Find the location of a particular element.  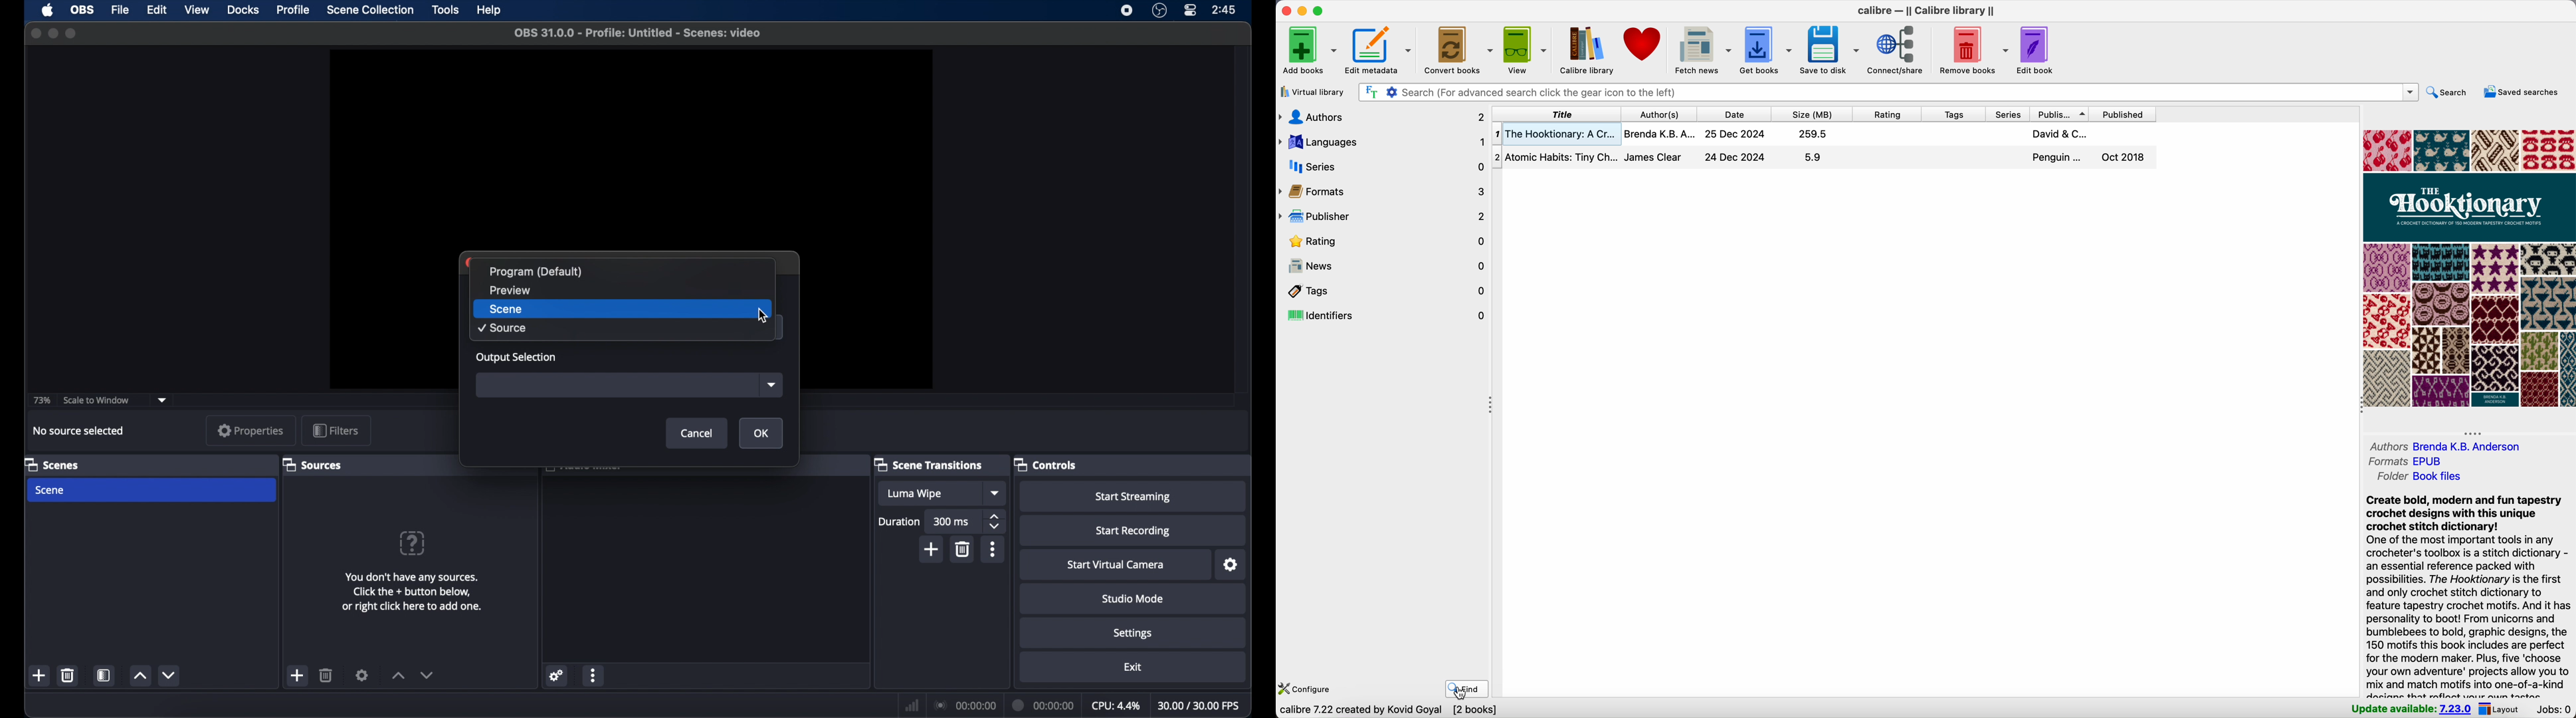

file name is located at coordinates (639, 32).